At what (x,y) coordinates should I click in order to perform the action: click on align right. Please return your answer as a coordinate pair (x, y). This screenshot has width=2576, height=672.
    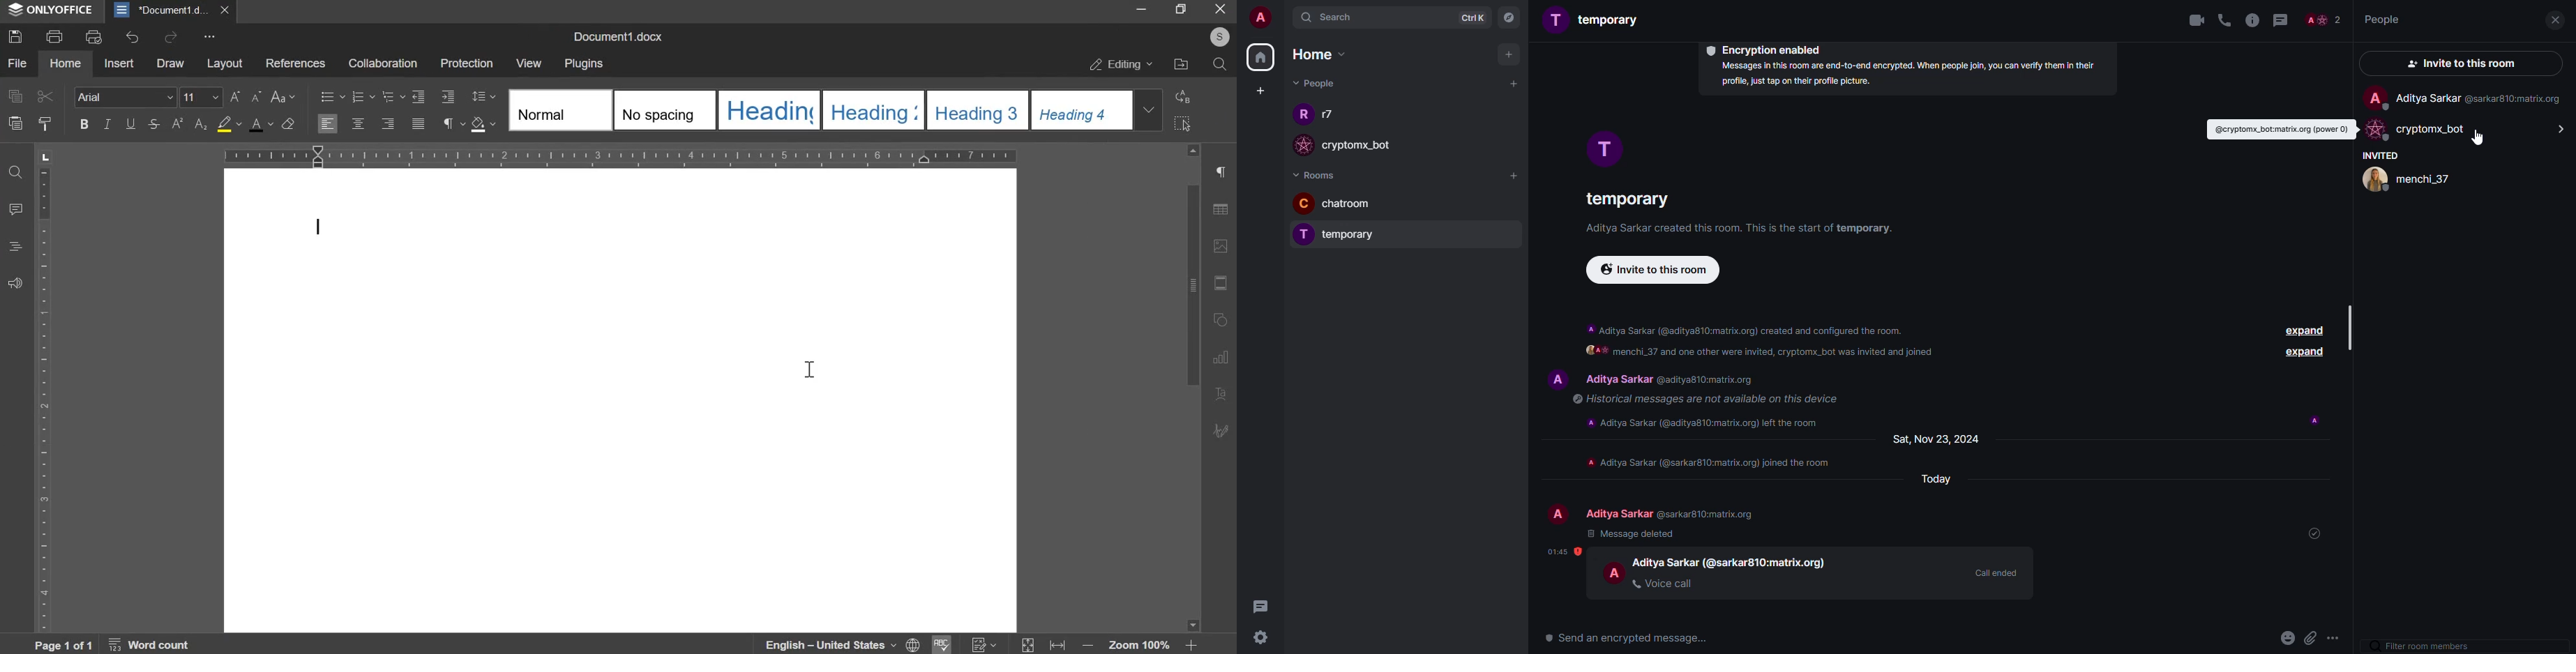
    Looking at the image, I should click on (390, 126).